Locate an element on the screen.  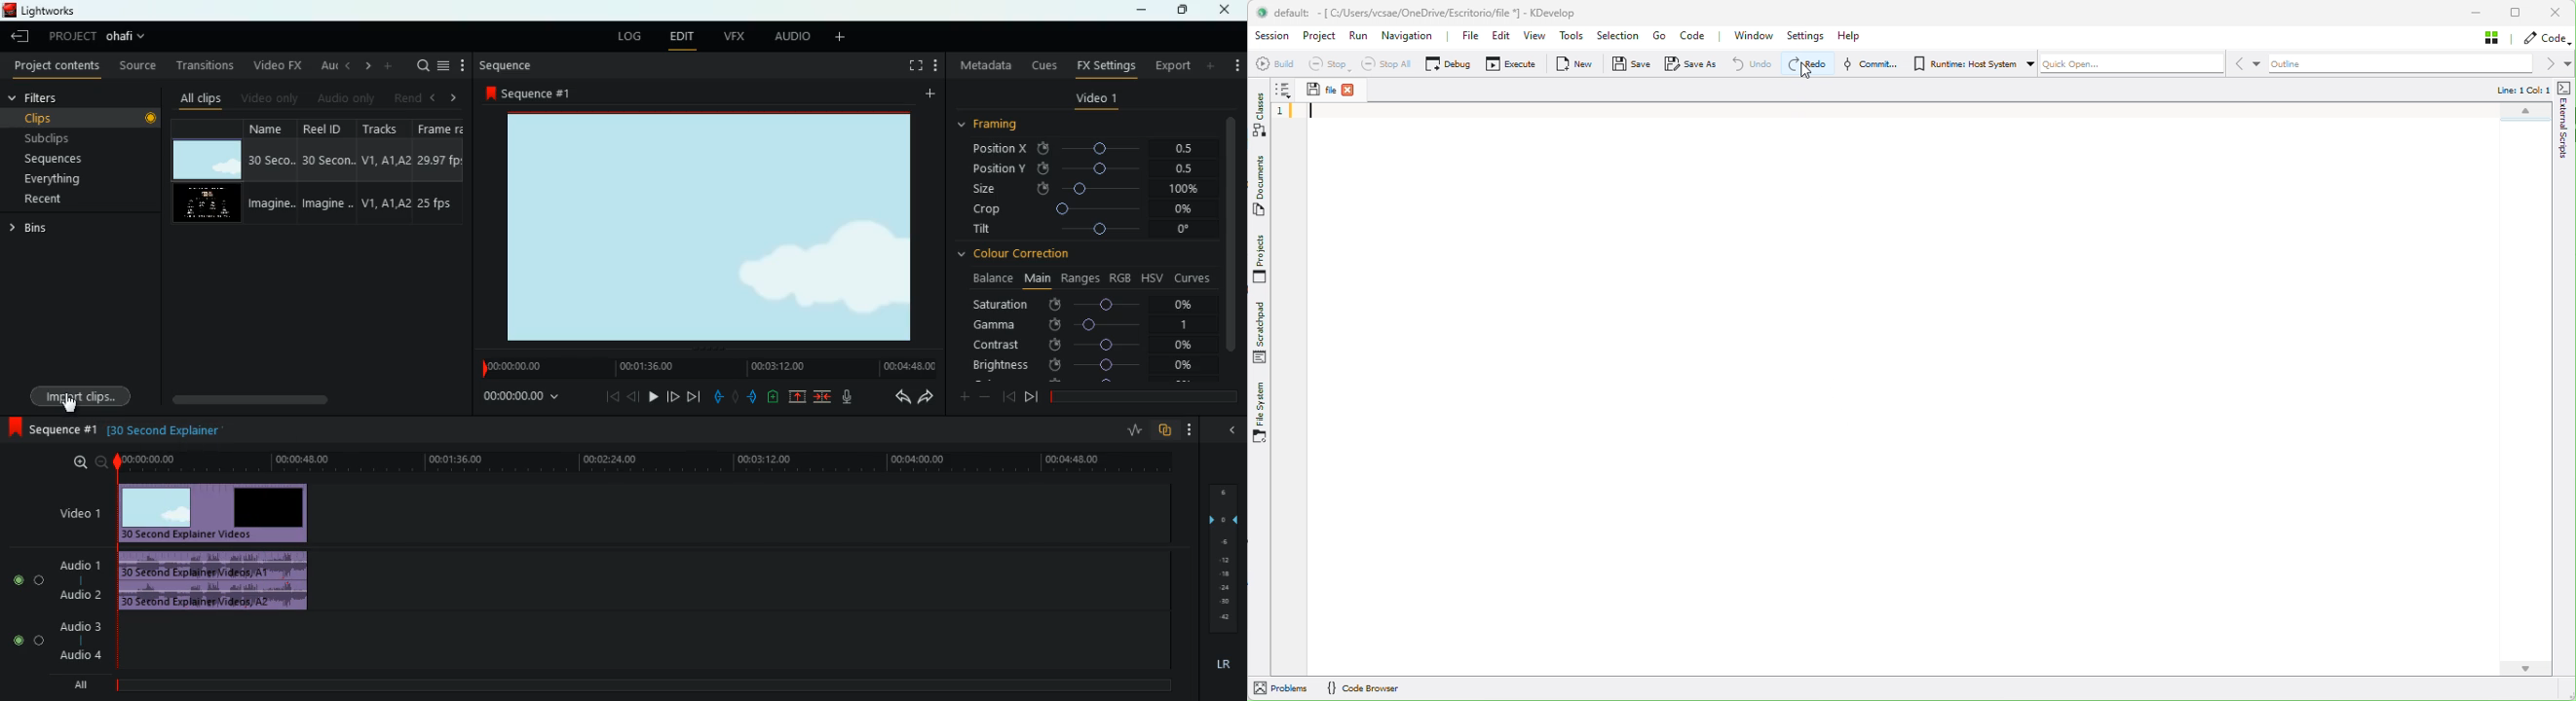
more is located at coordinates (1212, 65).